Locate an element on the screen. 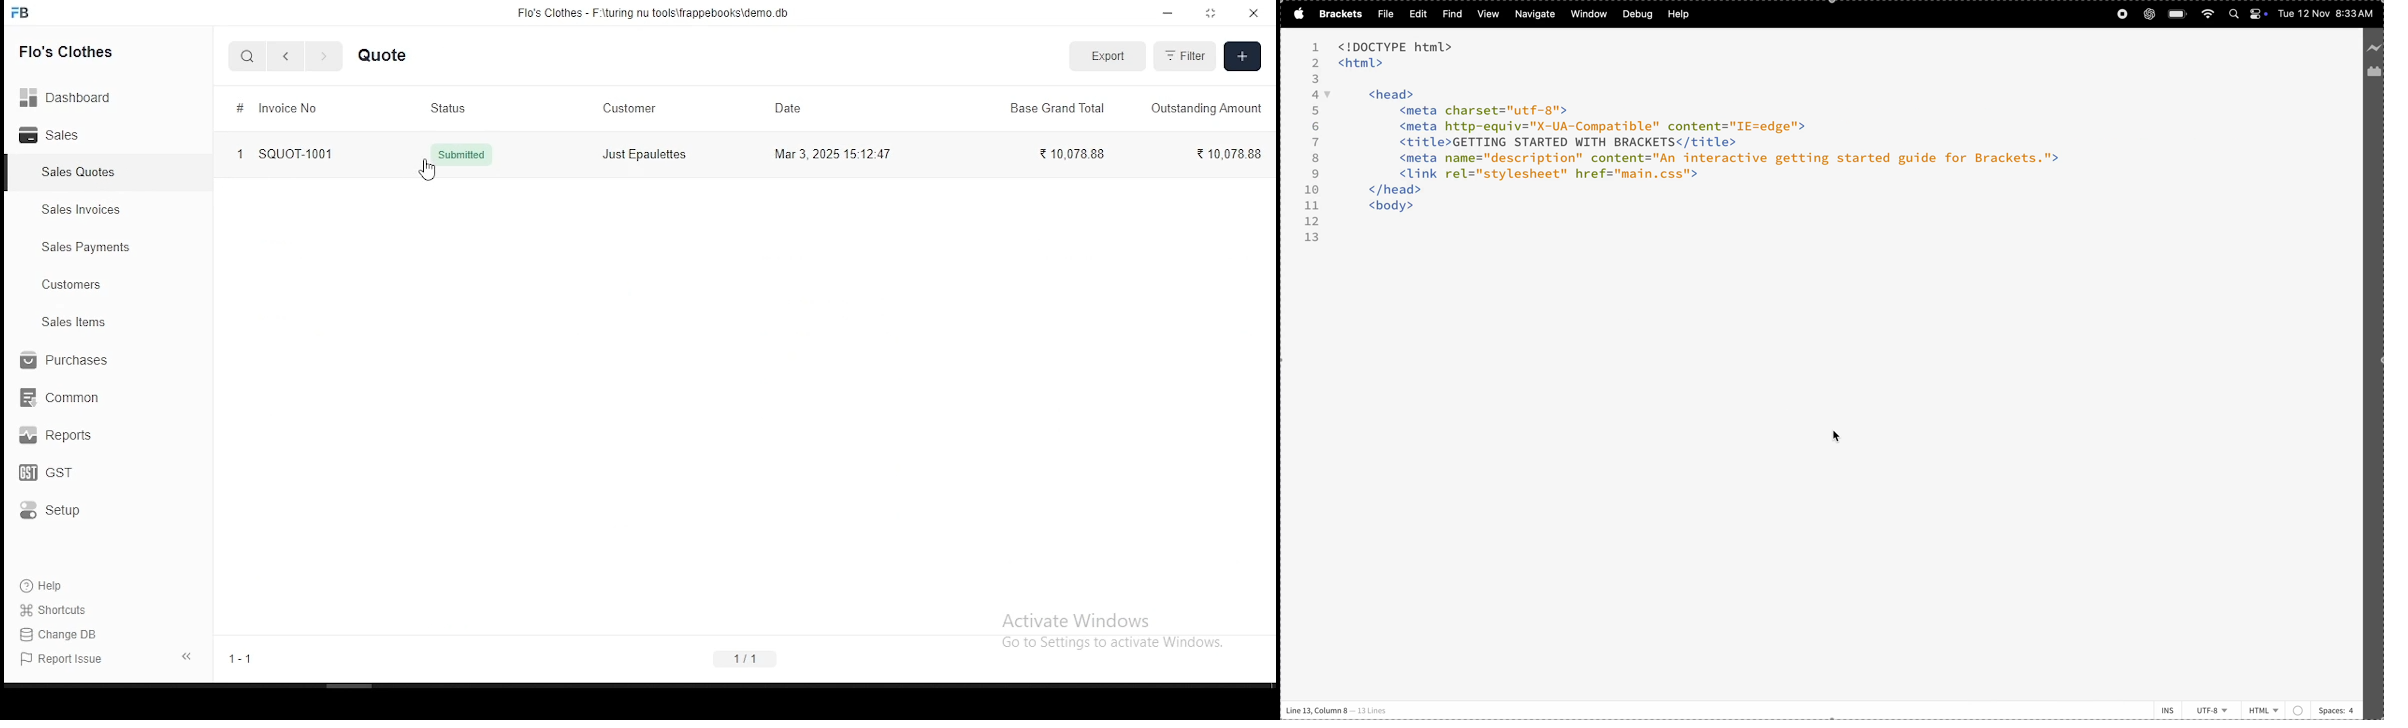 This screenshot has height=728, width=2408. Activate Windows
Go to Settings to activate Windows. is located at coordinates (1110, 627).